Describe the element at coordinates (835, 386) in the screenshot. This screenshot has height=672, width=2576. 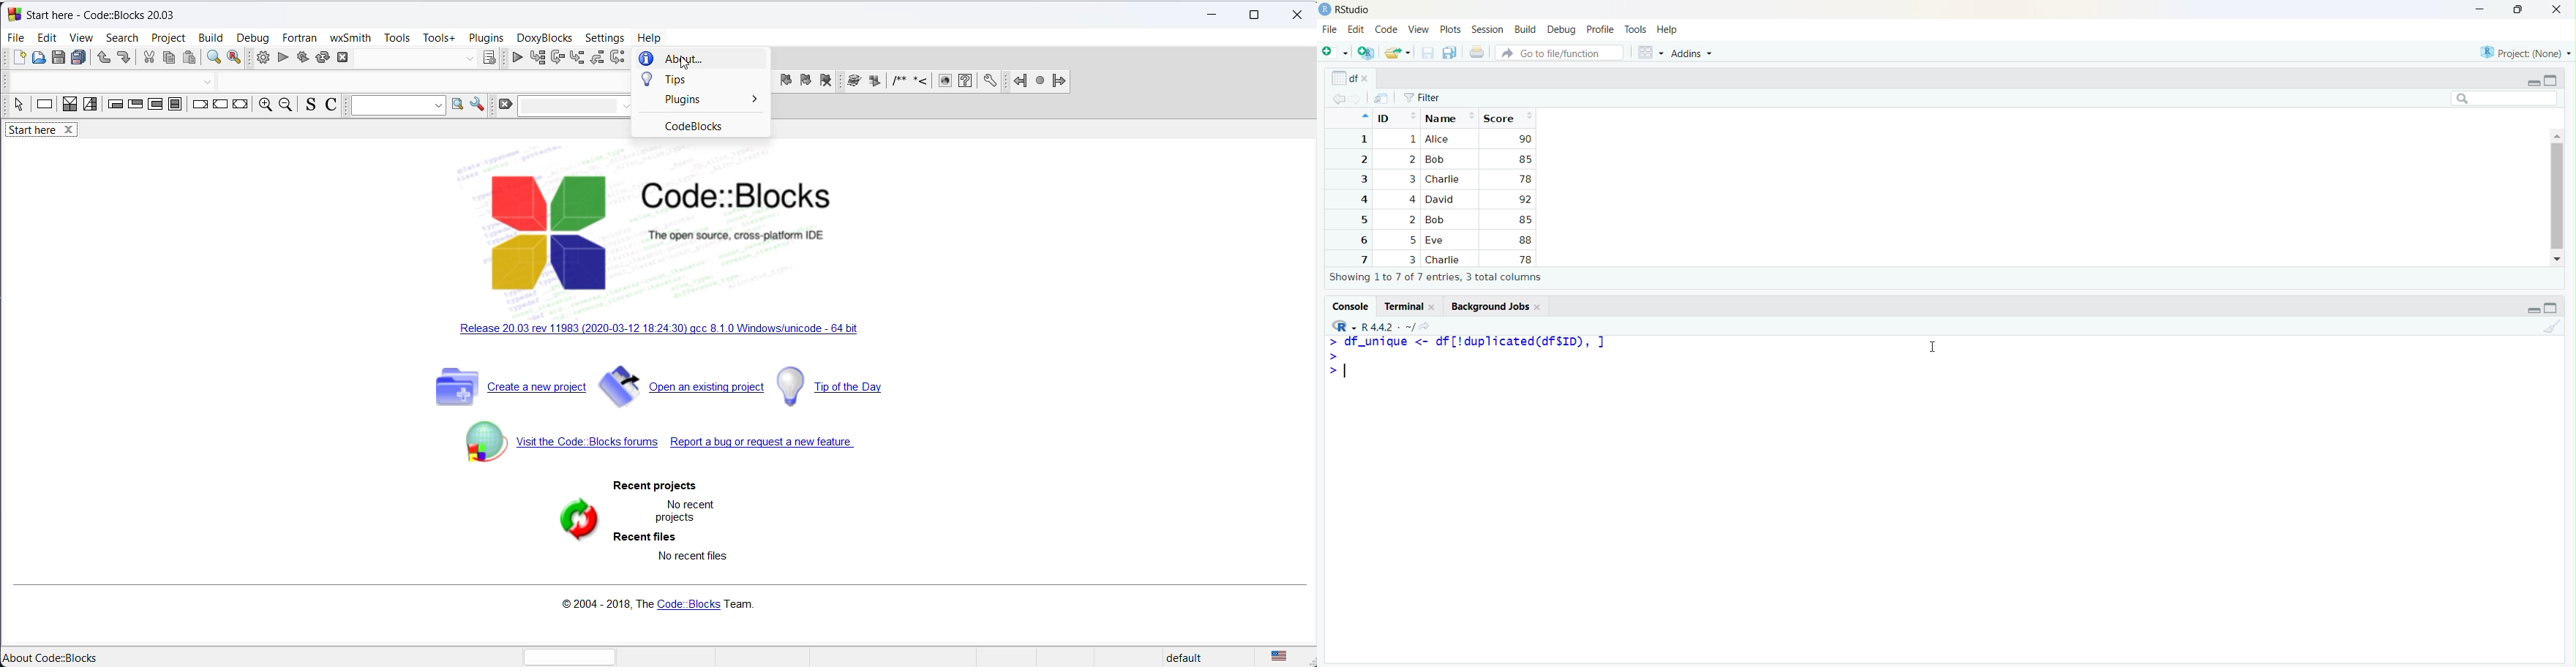
I see `tip of the day` at that location.